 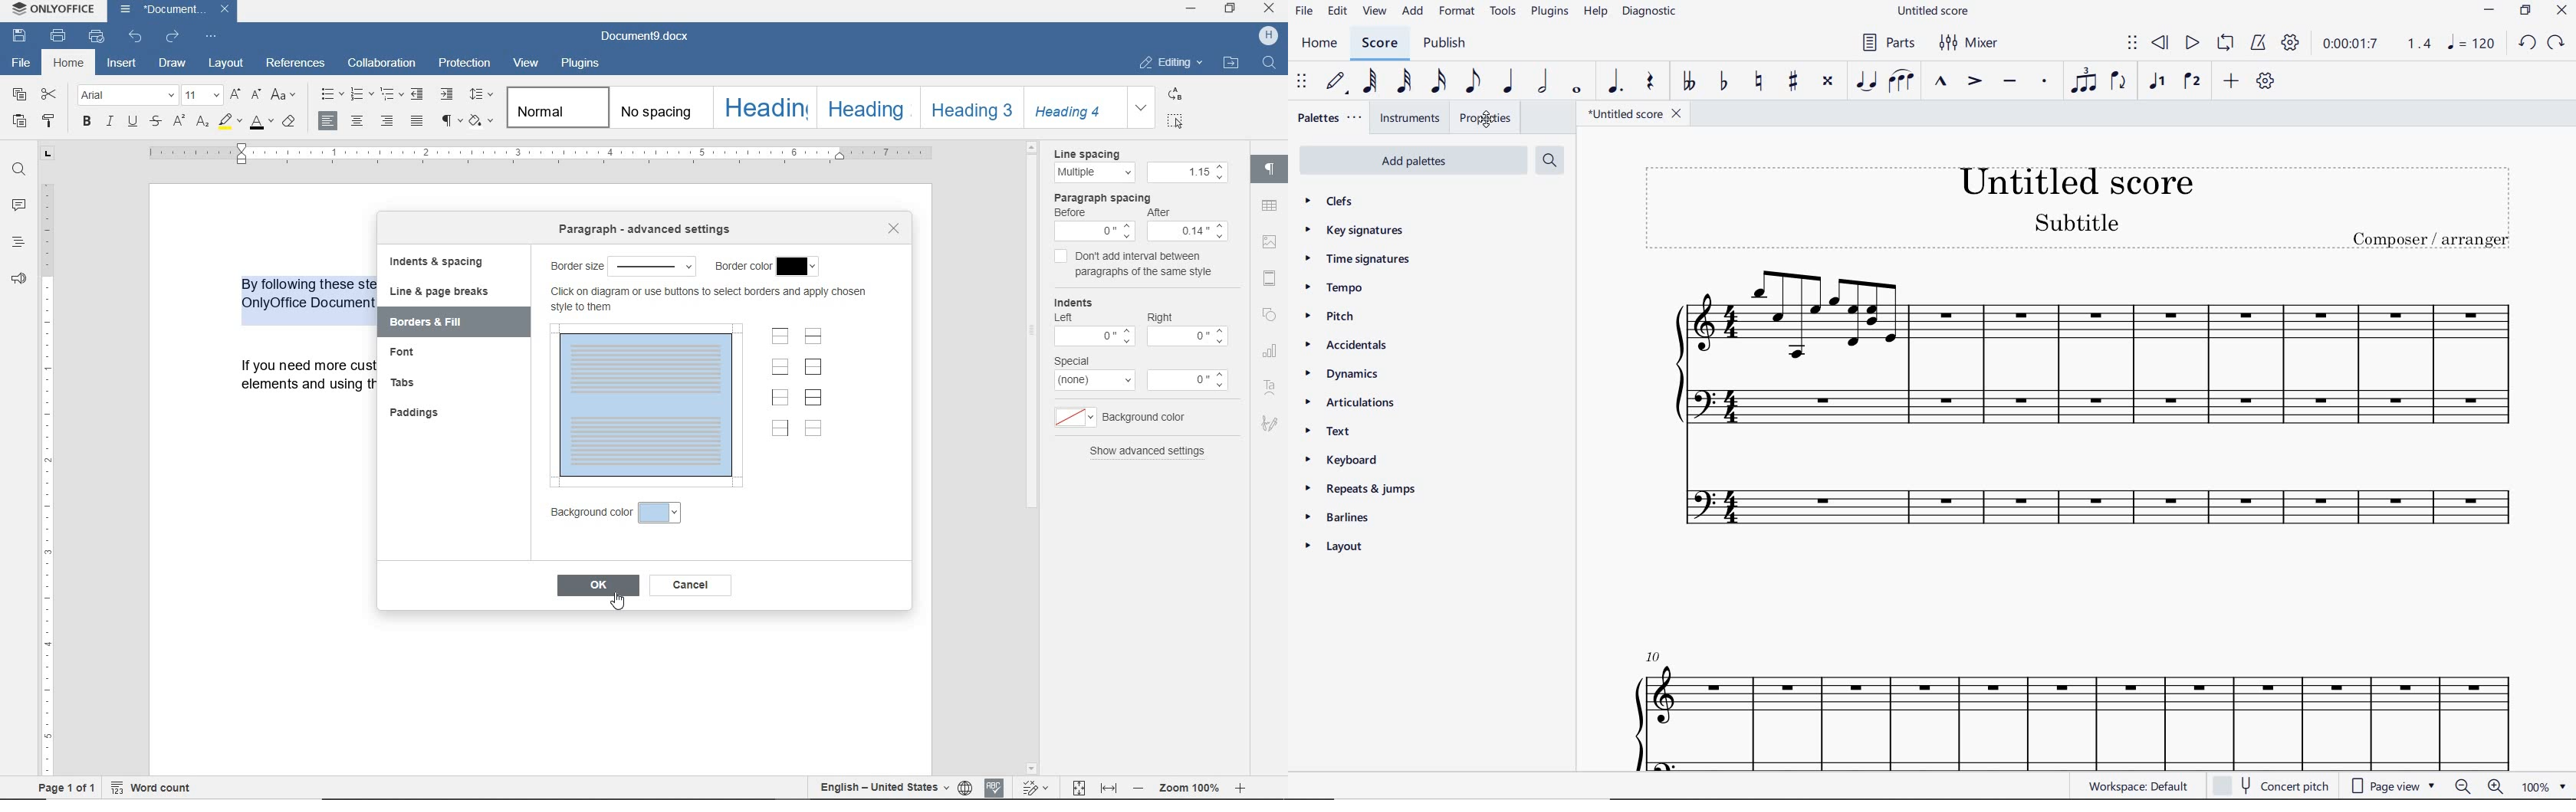 What do you see at coordinates (1356, 232) in the screenshot?
I see `key signatures` at bounding box center [1356, 232].